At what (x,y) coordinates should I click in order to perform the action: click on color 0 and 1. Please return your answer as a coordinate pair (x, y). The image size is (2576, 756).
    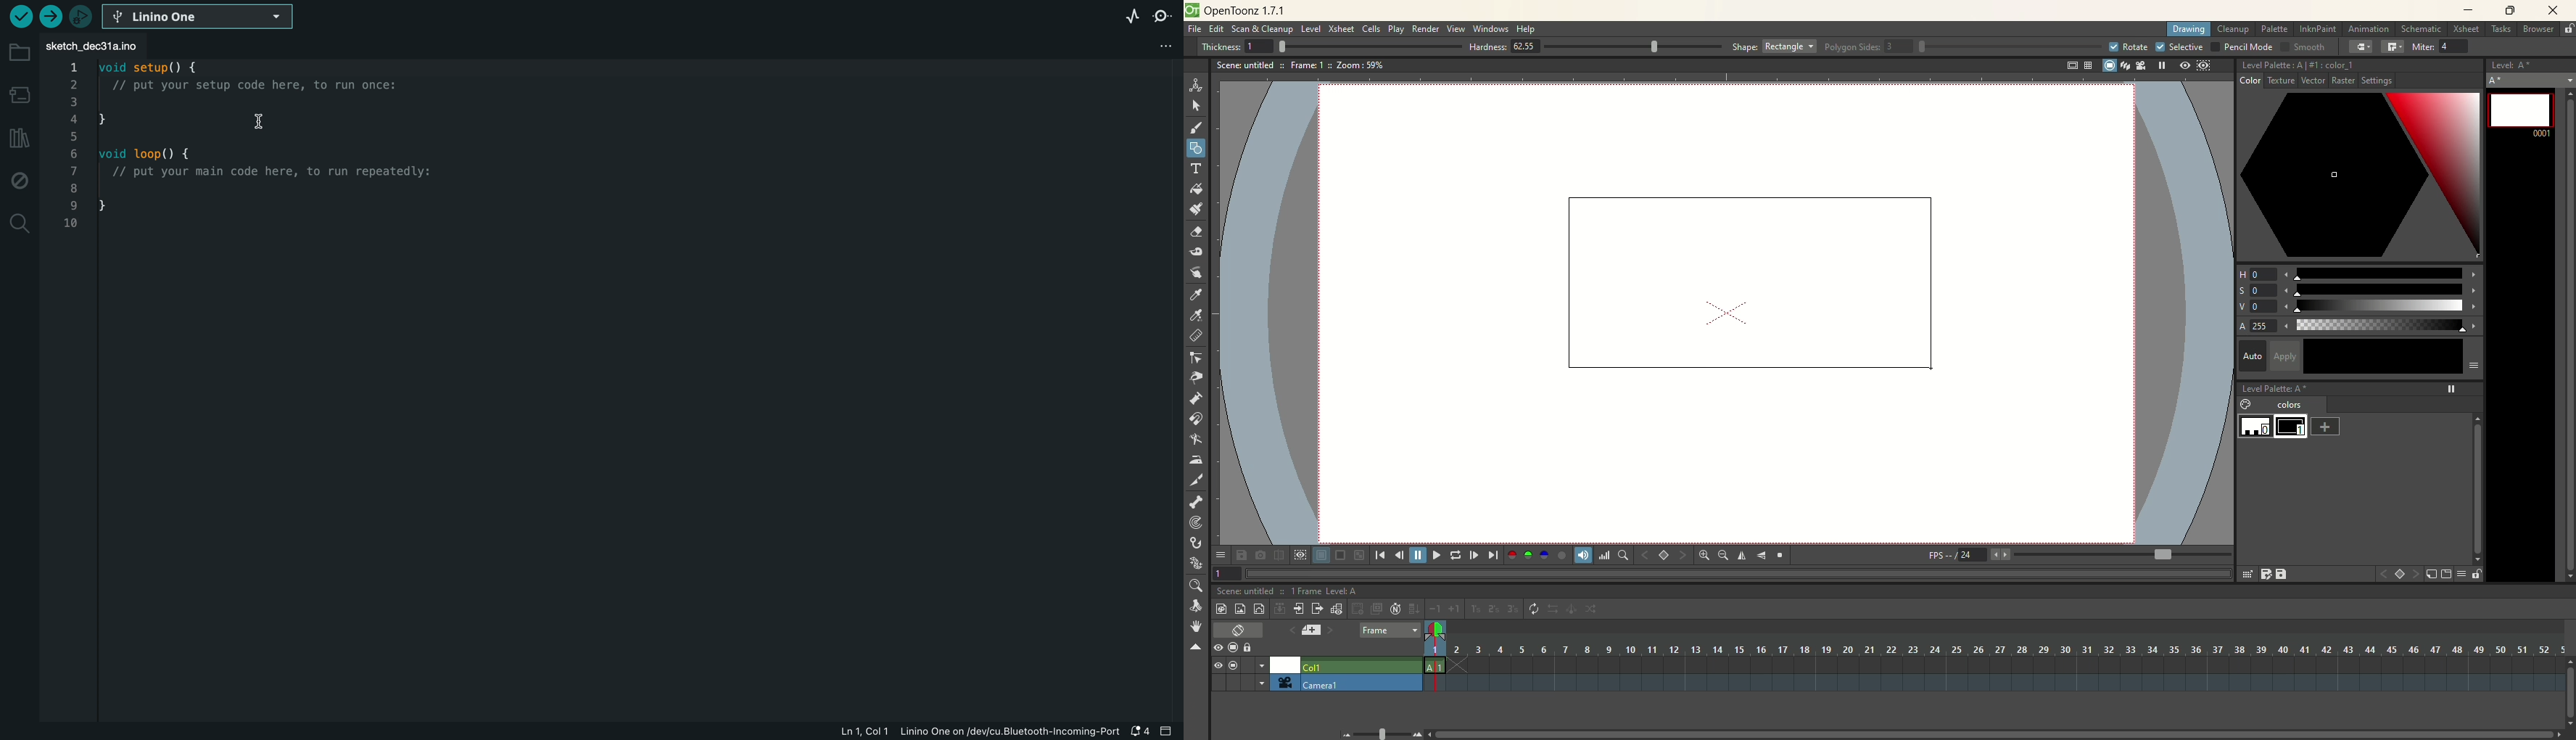
    Looking at the image, I should click on (2275, 427).